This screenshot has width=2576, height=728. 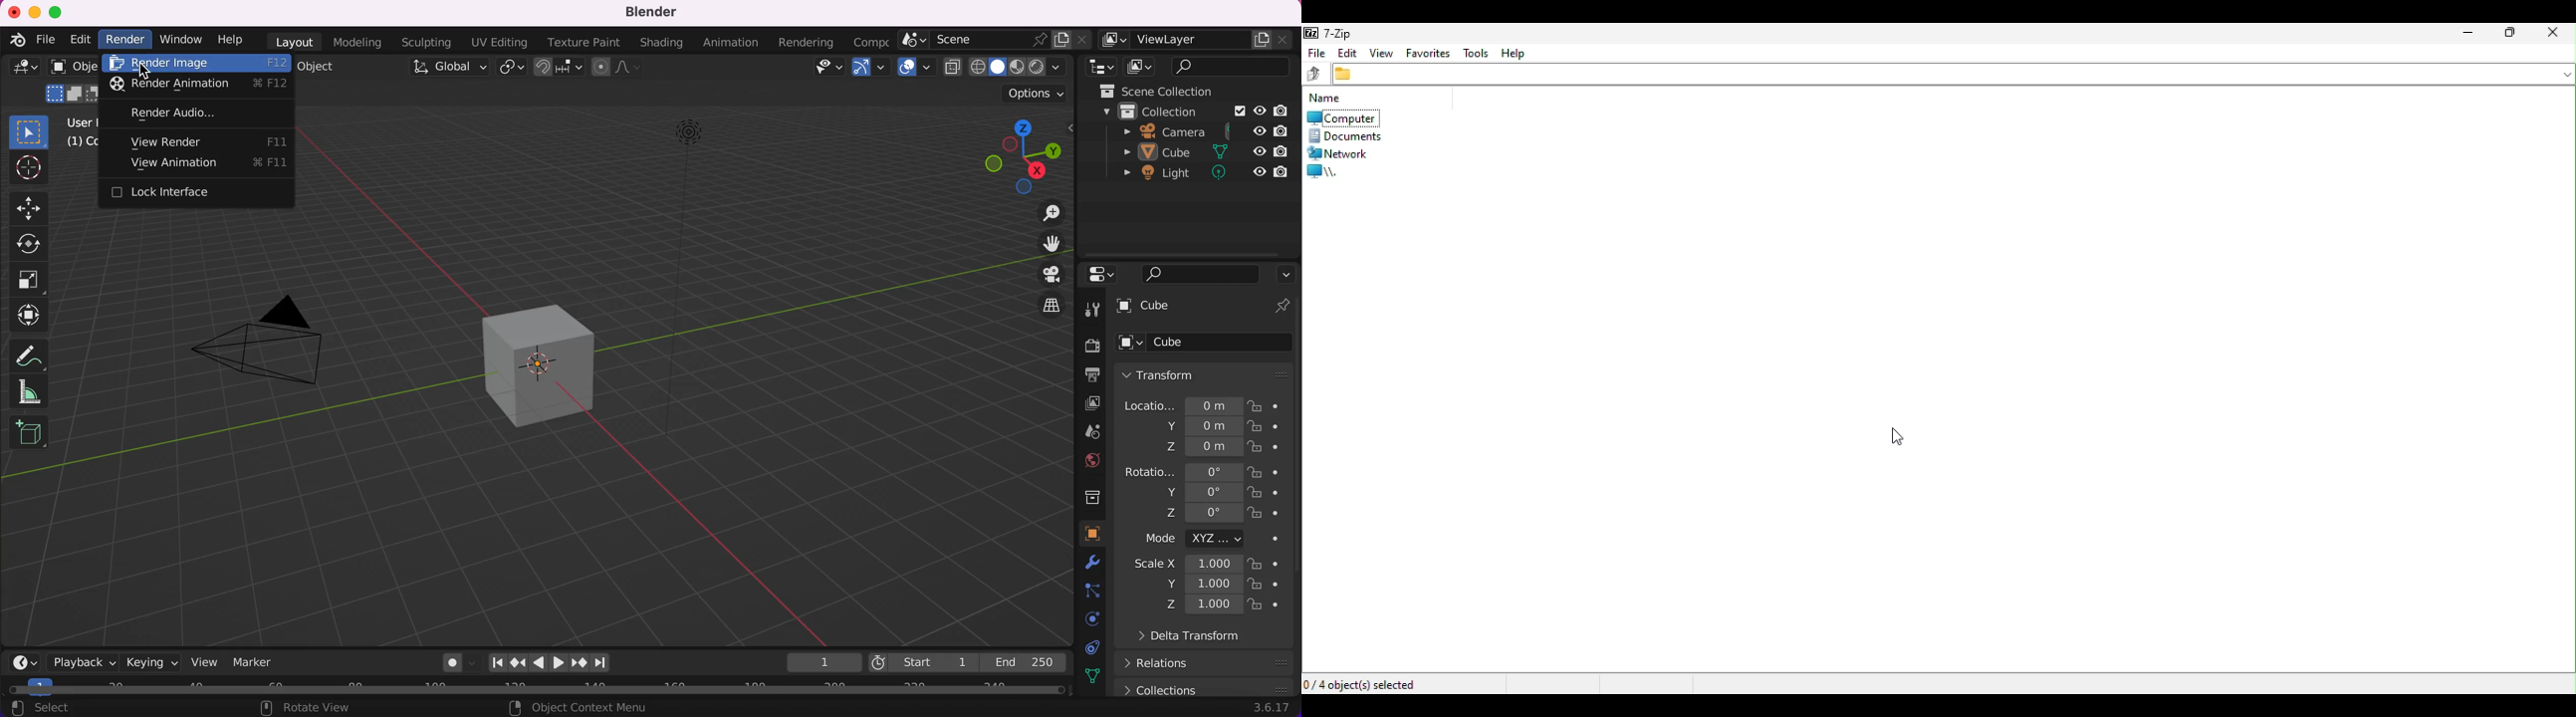 I want to click on select box, so click(x=28, y=131).